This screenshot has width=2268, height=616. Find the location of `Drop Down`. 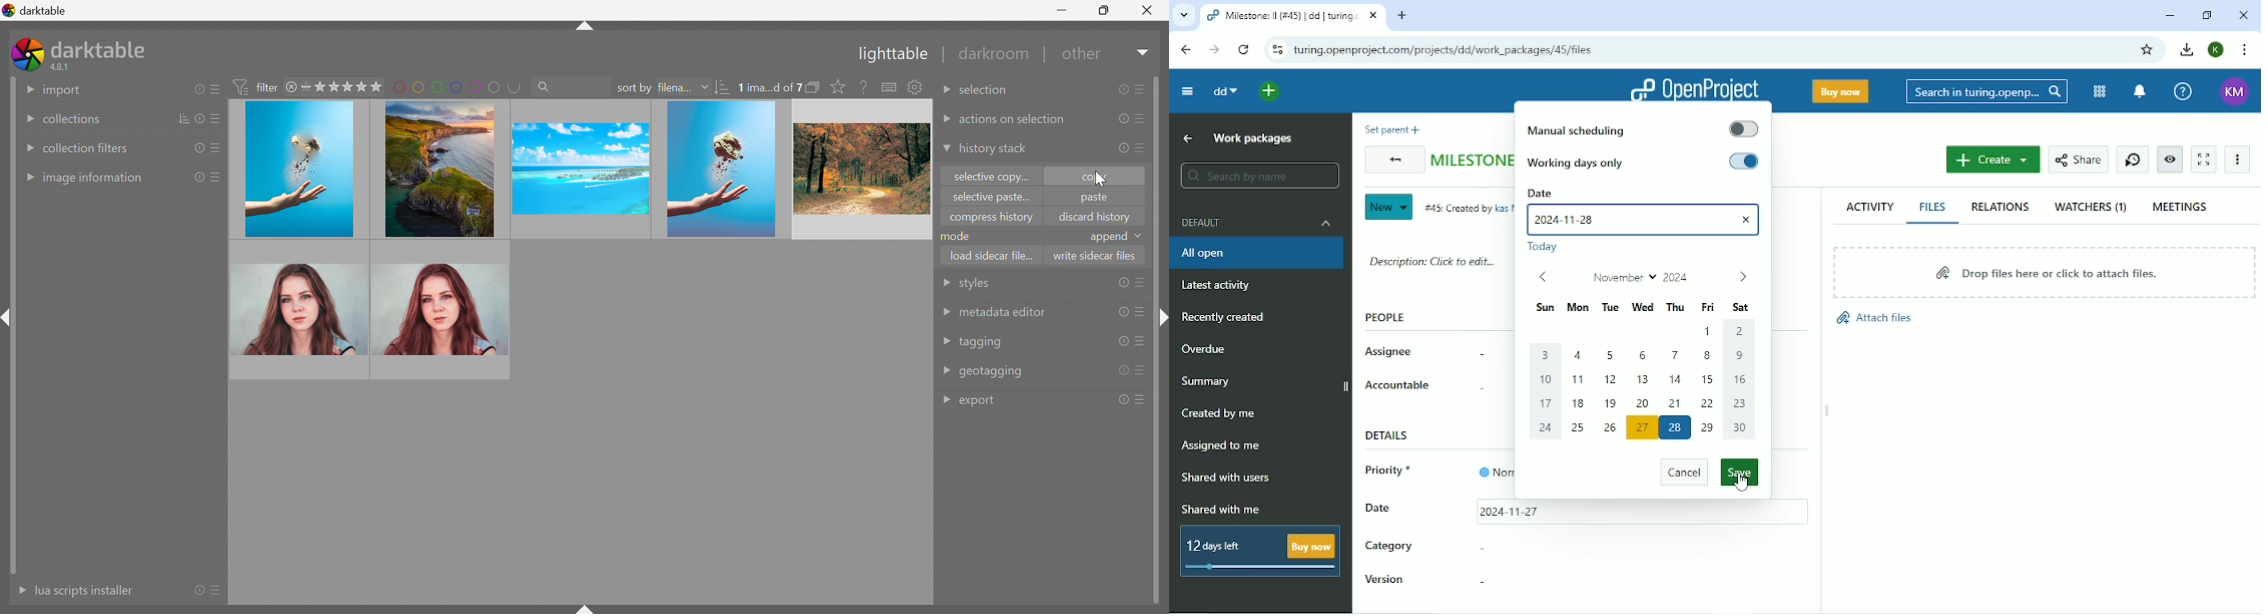

Drop Down is located at coordinates (945, 149).